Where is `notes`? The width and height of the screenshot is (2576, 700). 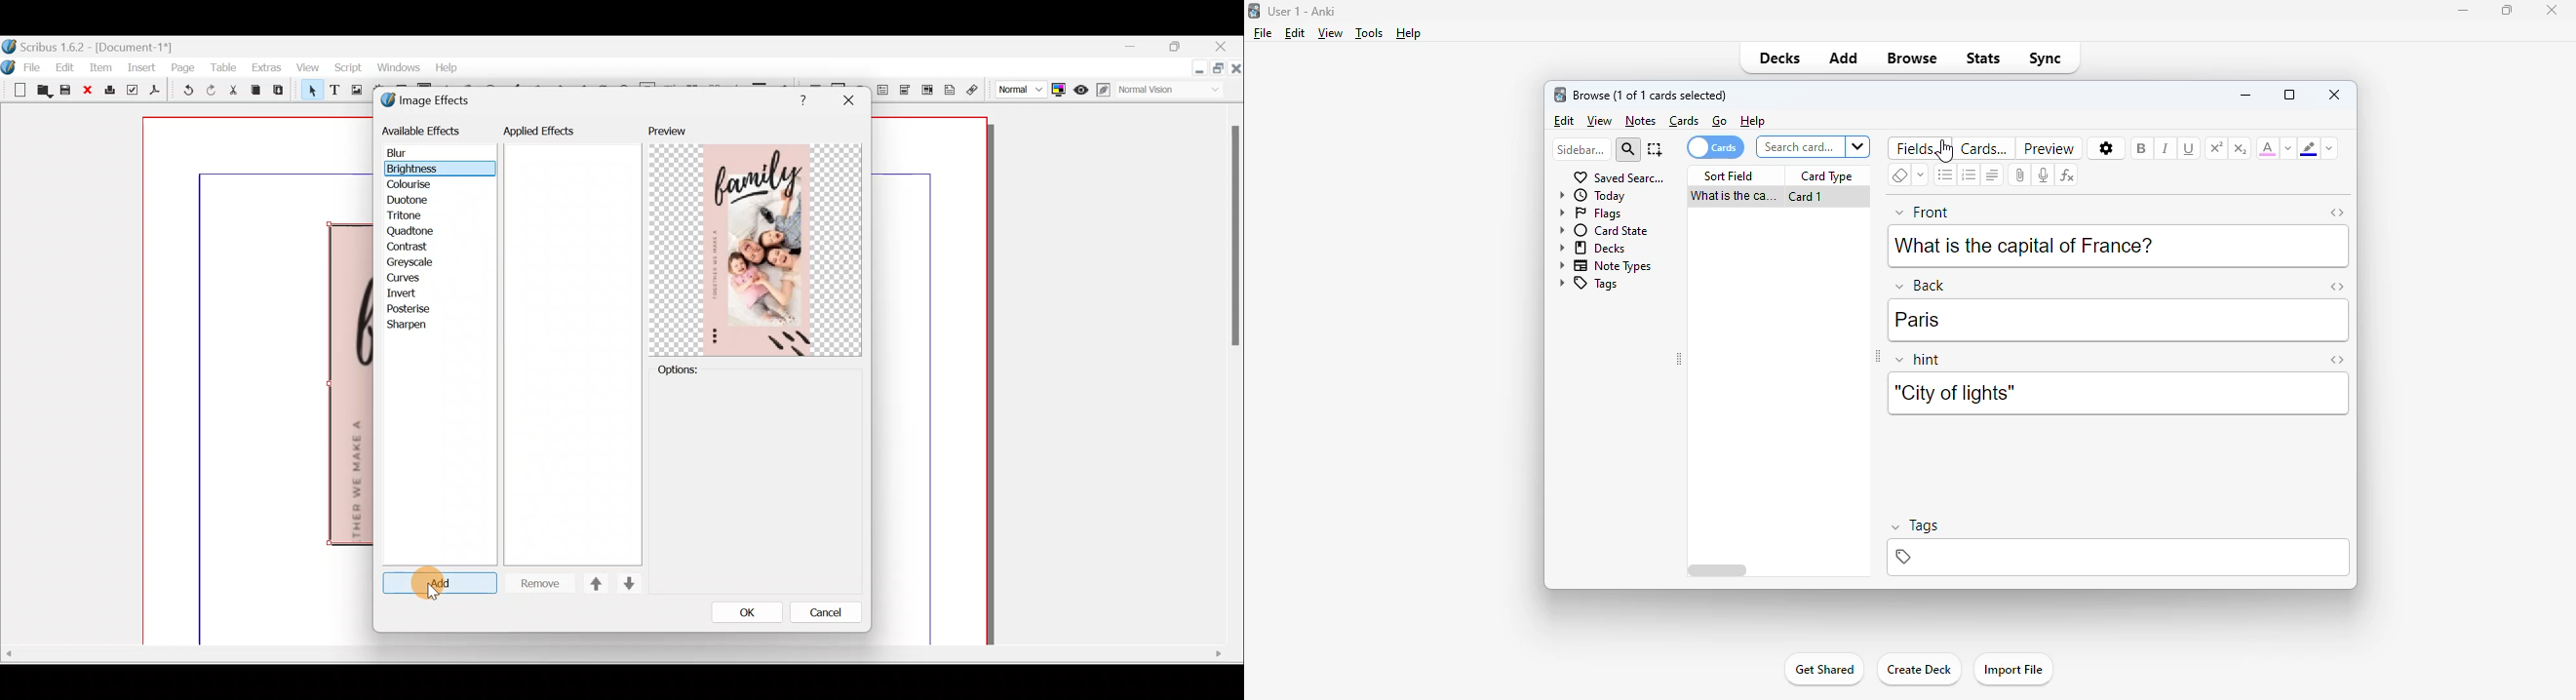 notes is located at coordinates (1640, 121).